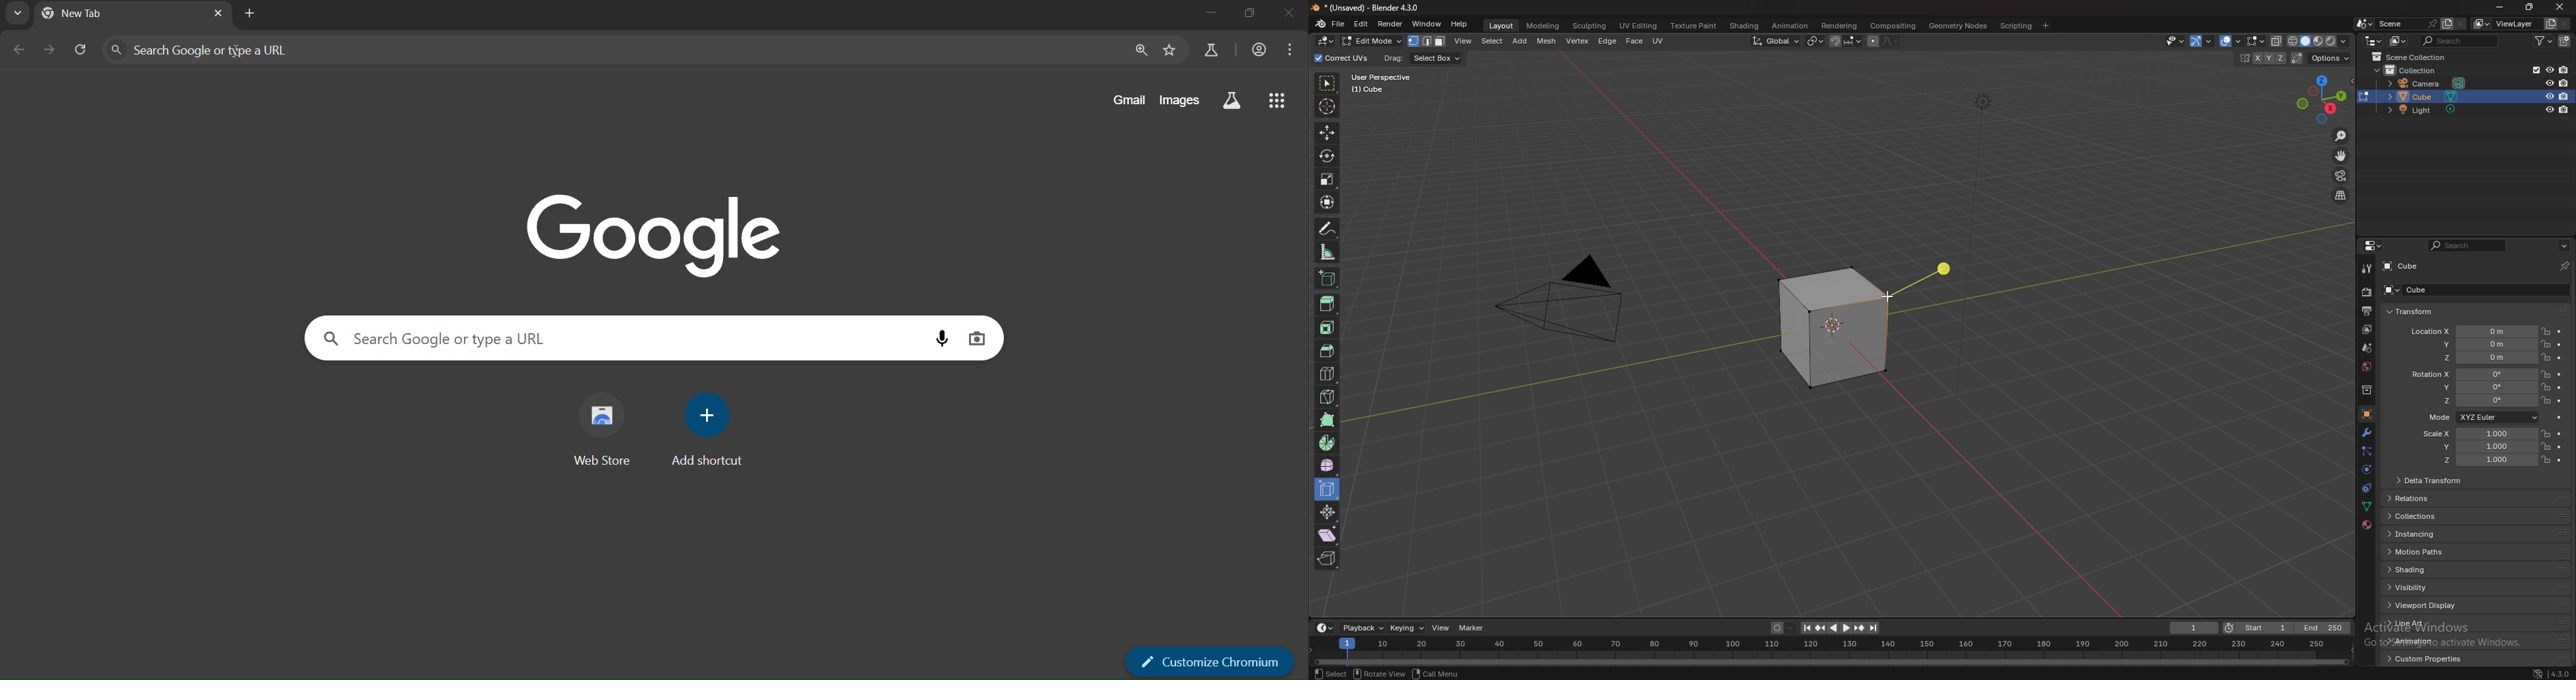 This screenshot has width=2576, height=700. What do you see at coordinates (2545, 400) in the screenshot?
I see `lock` at bounding box center [2545, 400].